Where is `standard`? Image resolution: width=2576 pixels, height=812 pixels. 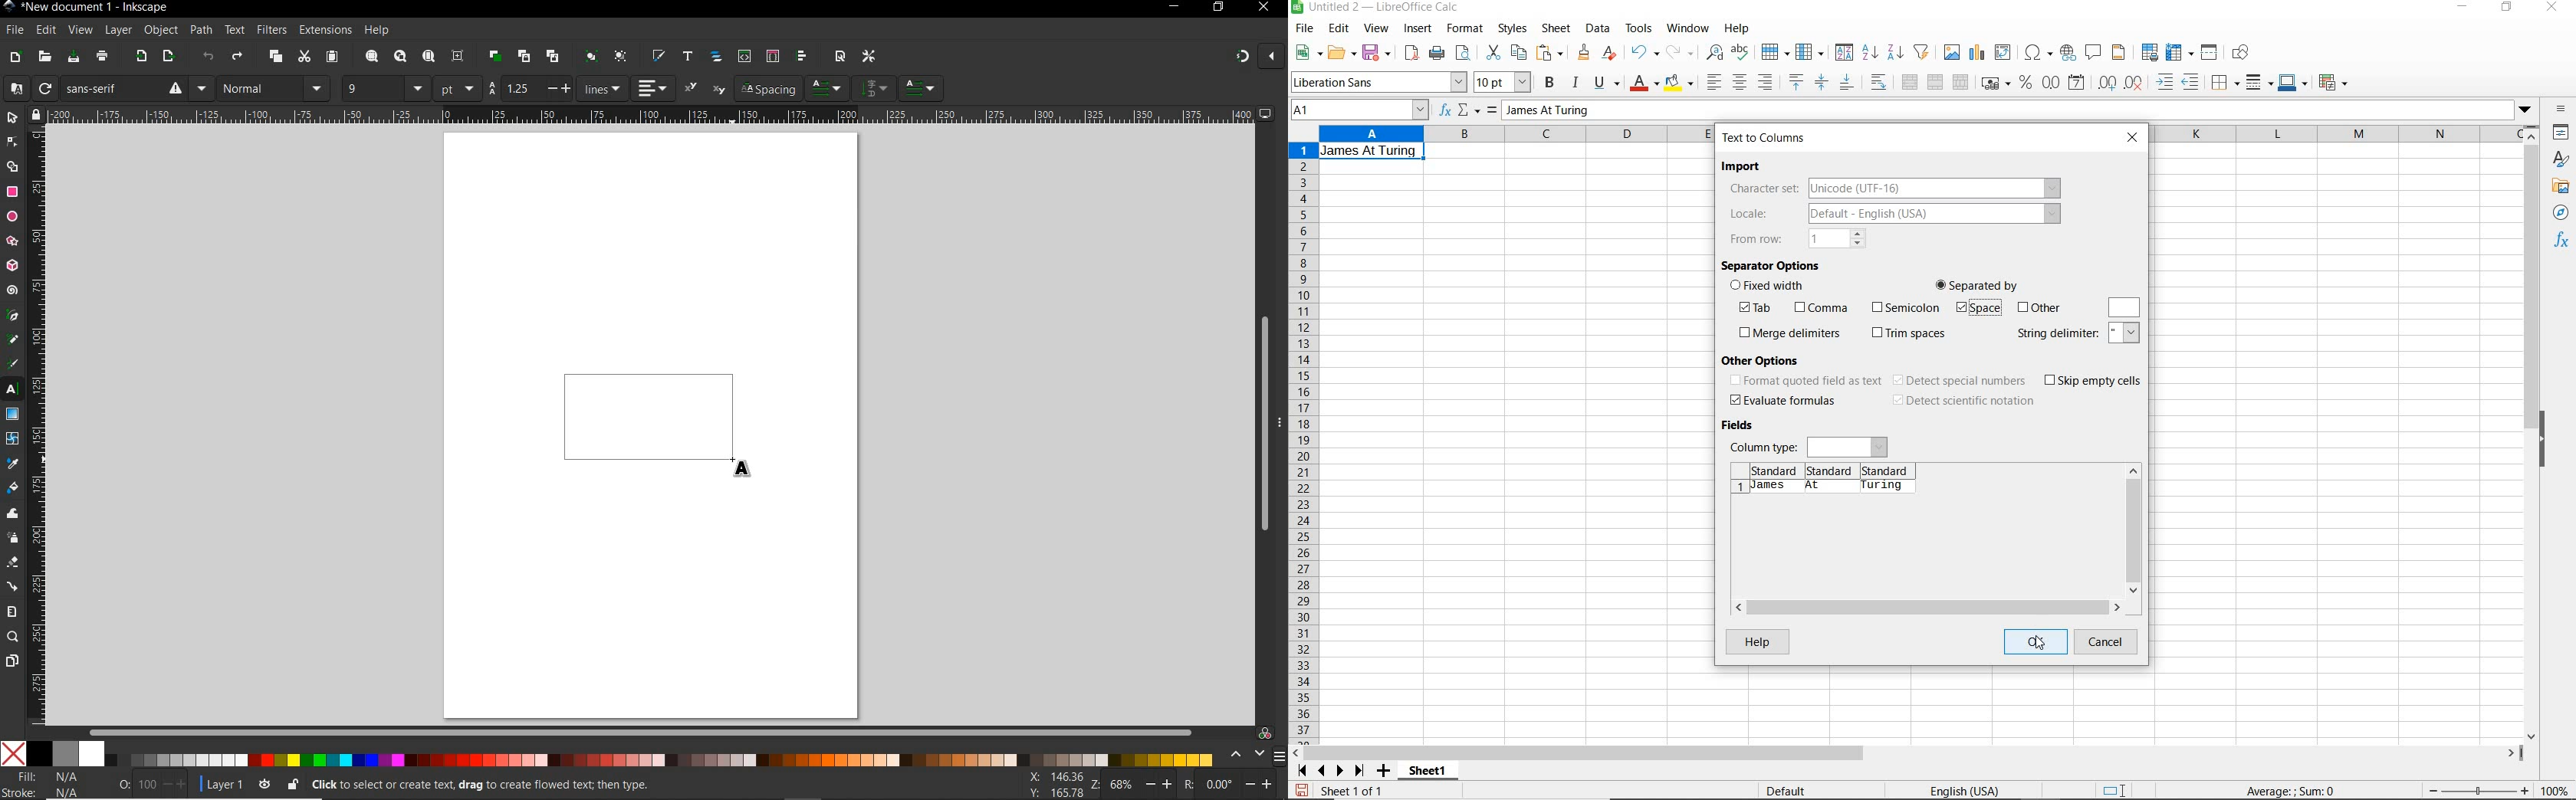 standard is located at coordinates (1832, 468).